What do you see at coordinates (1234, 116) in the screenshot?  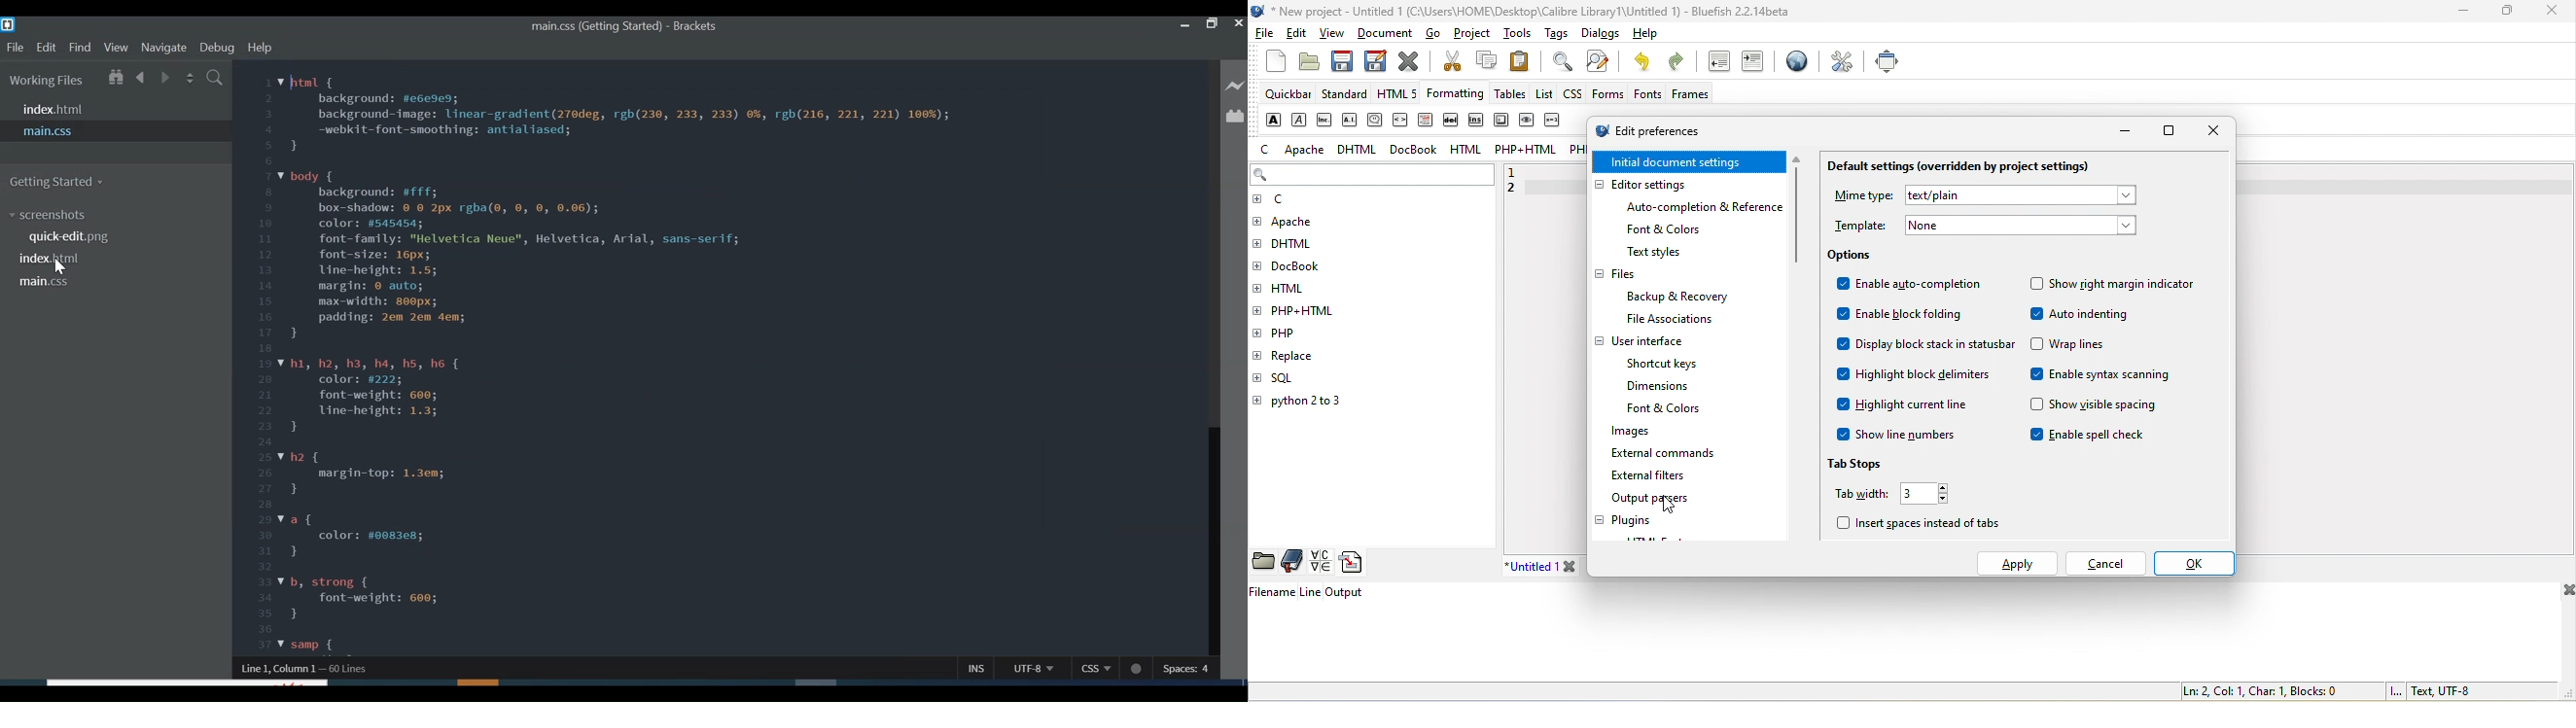 I see `Extension Manager` at bounding box center [1234, 116].